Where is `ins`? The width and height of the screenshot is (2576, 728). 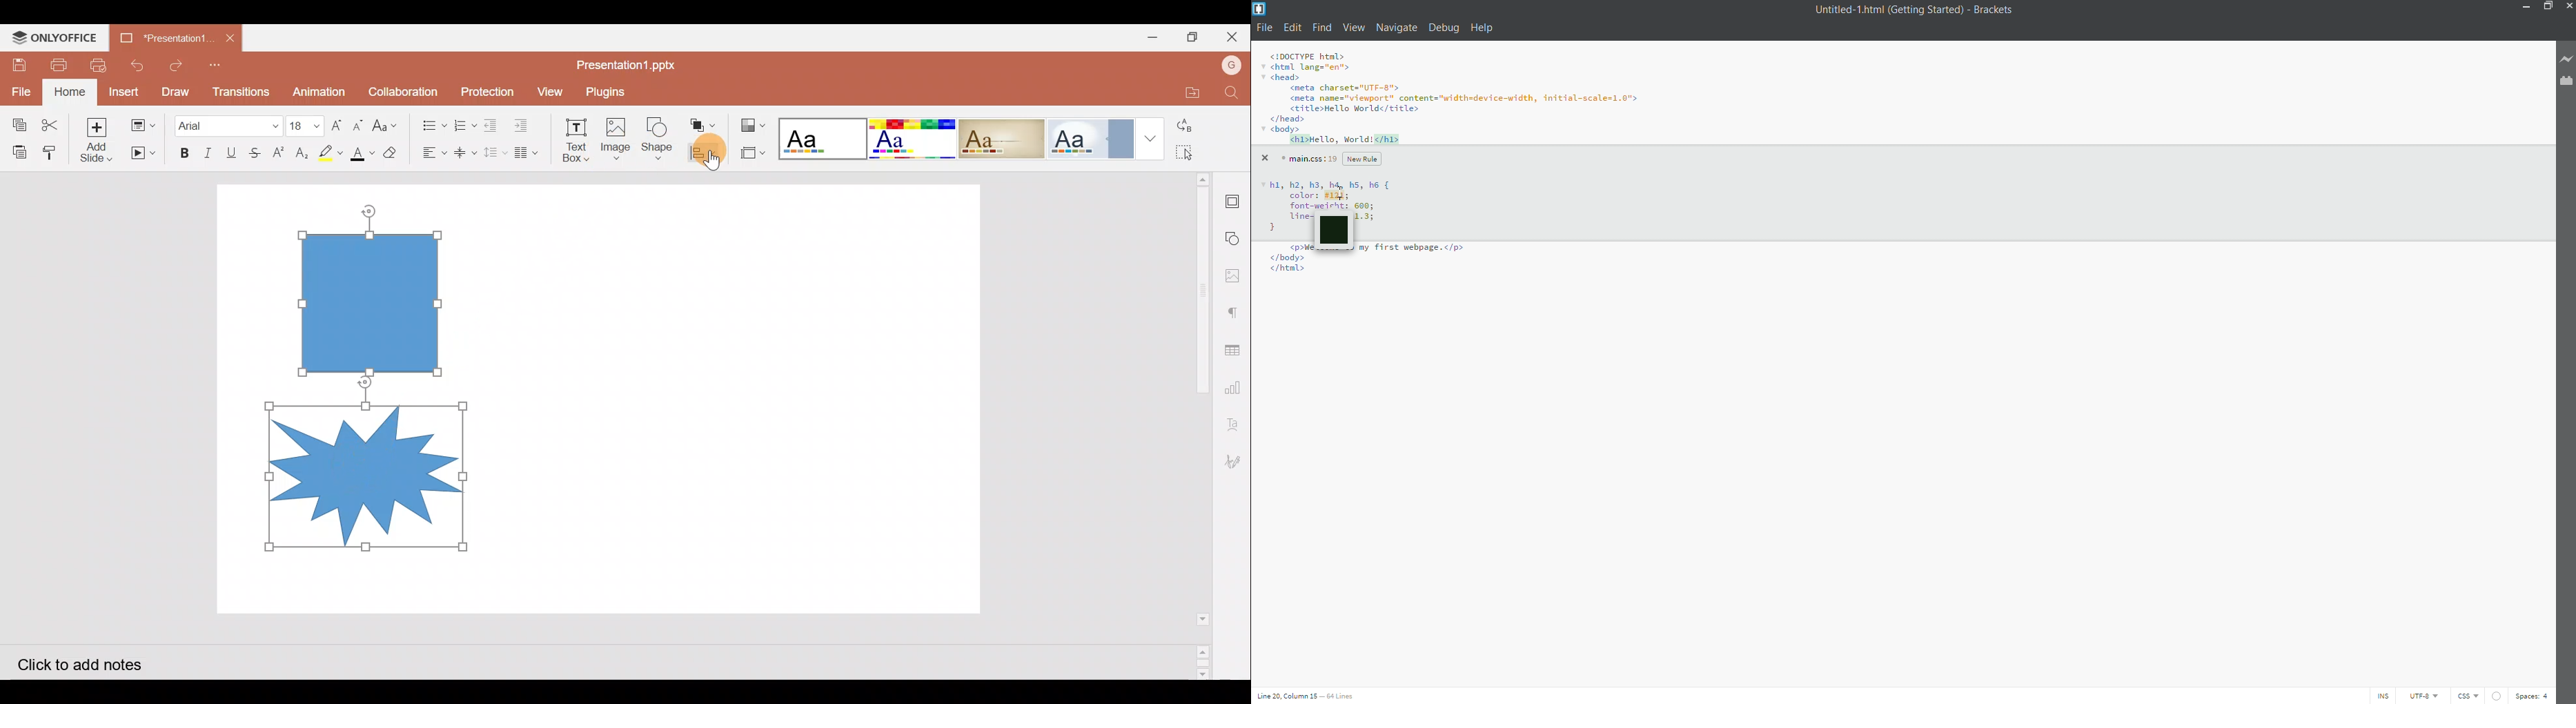 ins is located at coordinates (2377, 696).